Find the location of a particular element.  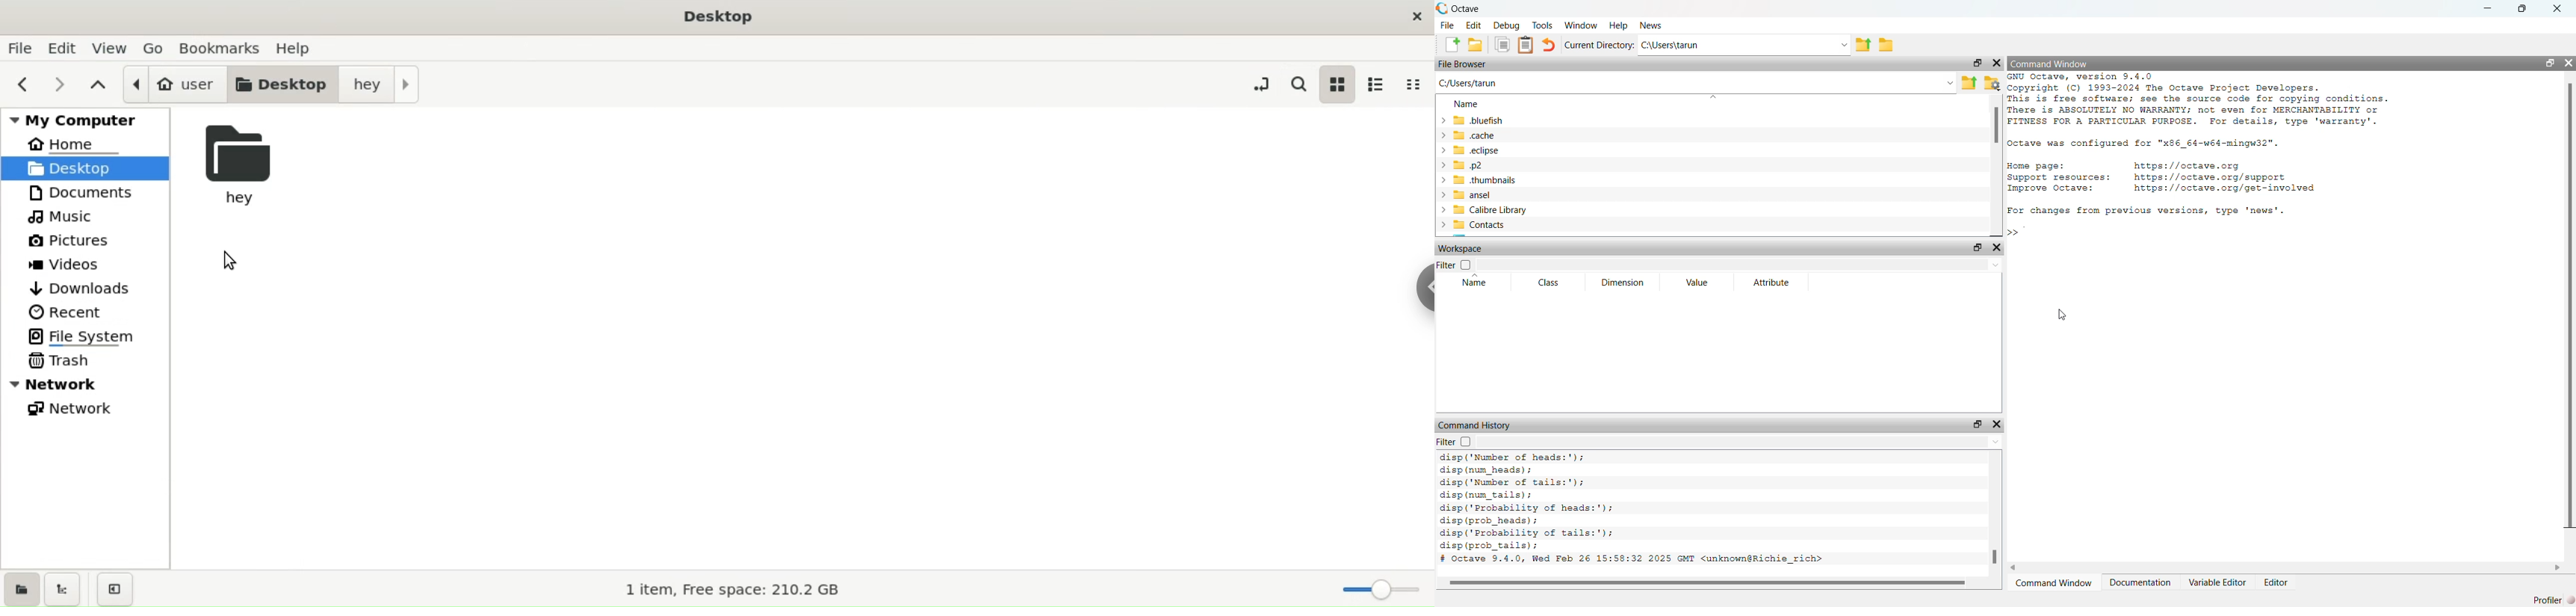

network is located at coordinates (94, 410).